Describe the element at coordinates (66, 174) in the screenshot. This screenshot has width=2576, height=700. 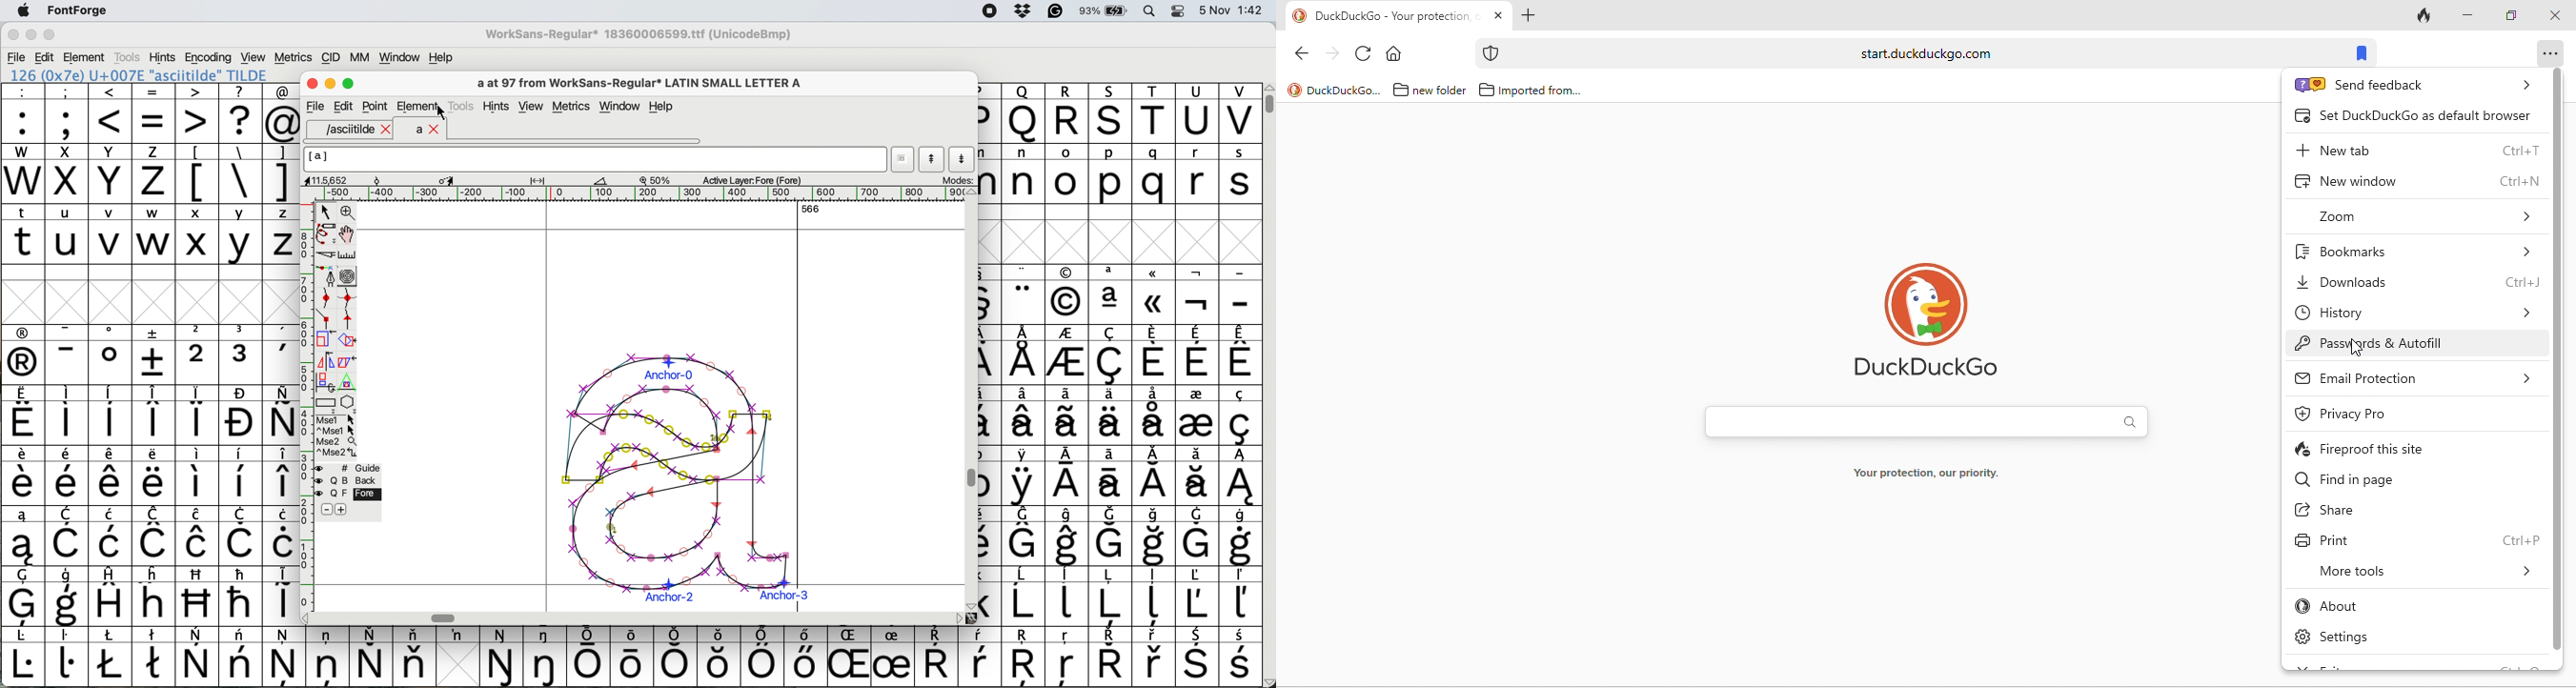
I see `x` at that location.